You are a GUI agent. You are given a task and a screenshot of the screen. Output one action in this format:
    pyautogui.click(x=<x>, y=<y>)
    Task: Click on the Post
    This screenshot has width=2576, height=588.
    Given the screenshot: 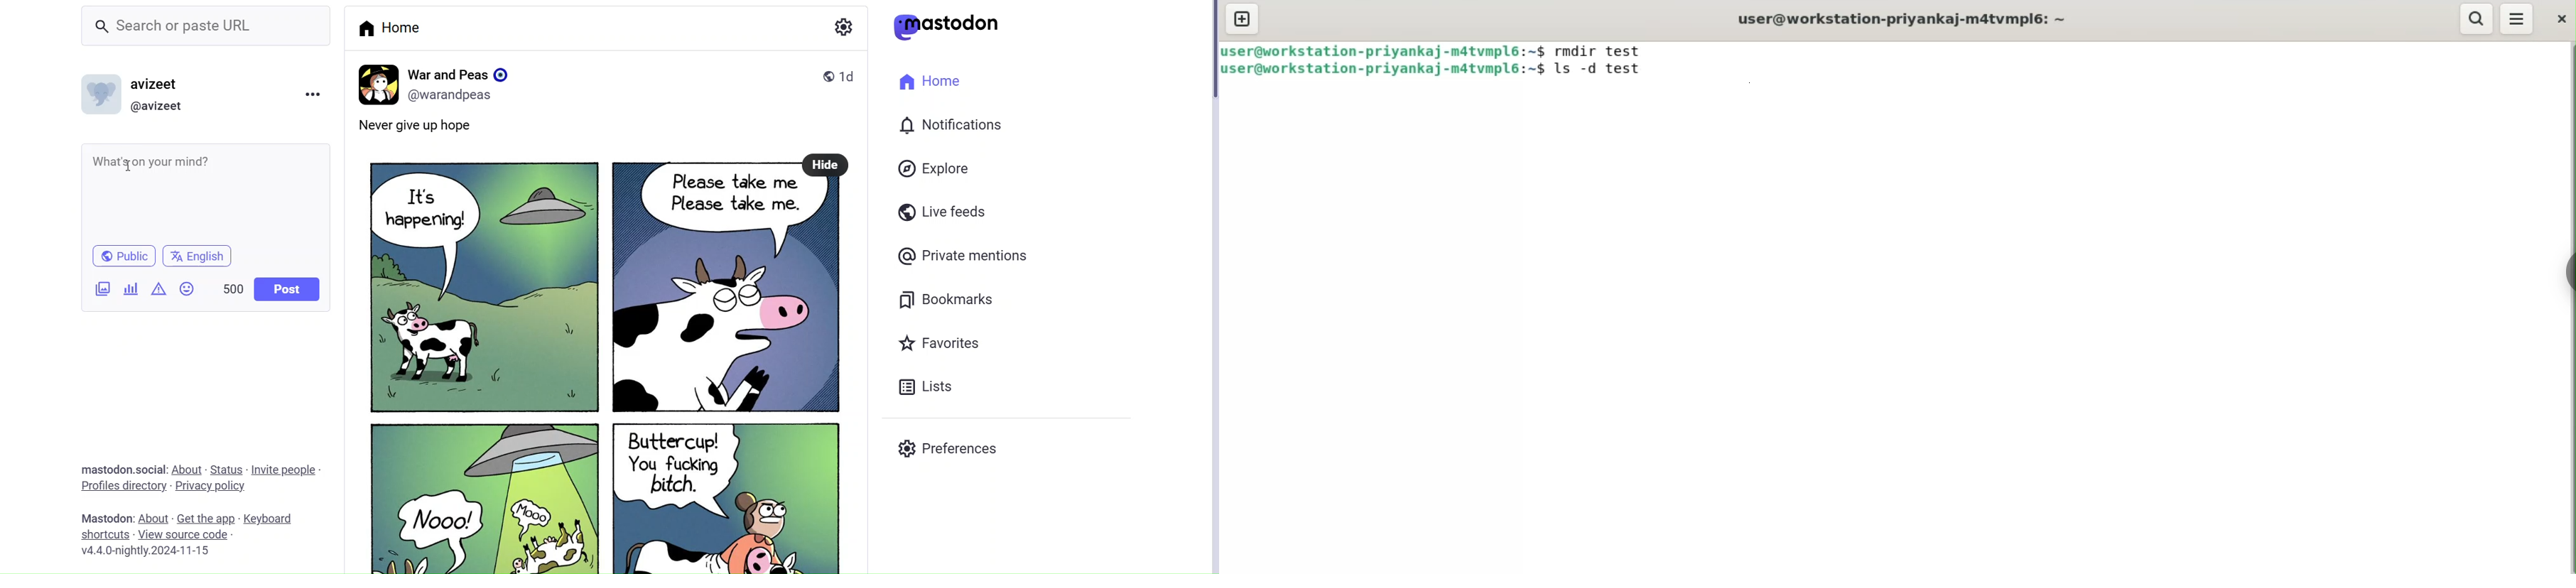 What is the action you would take?
    pyautogui.click(x=601, y=375)
    